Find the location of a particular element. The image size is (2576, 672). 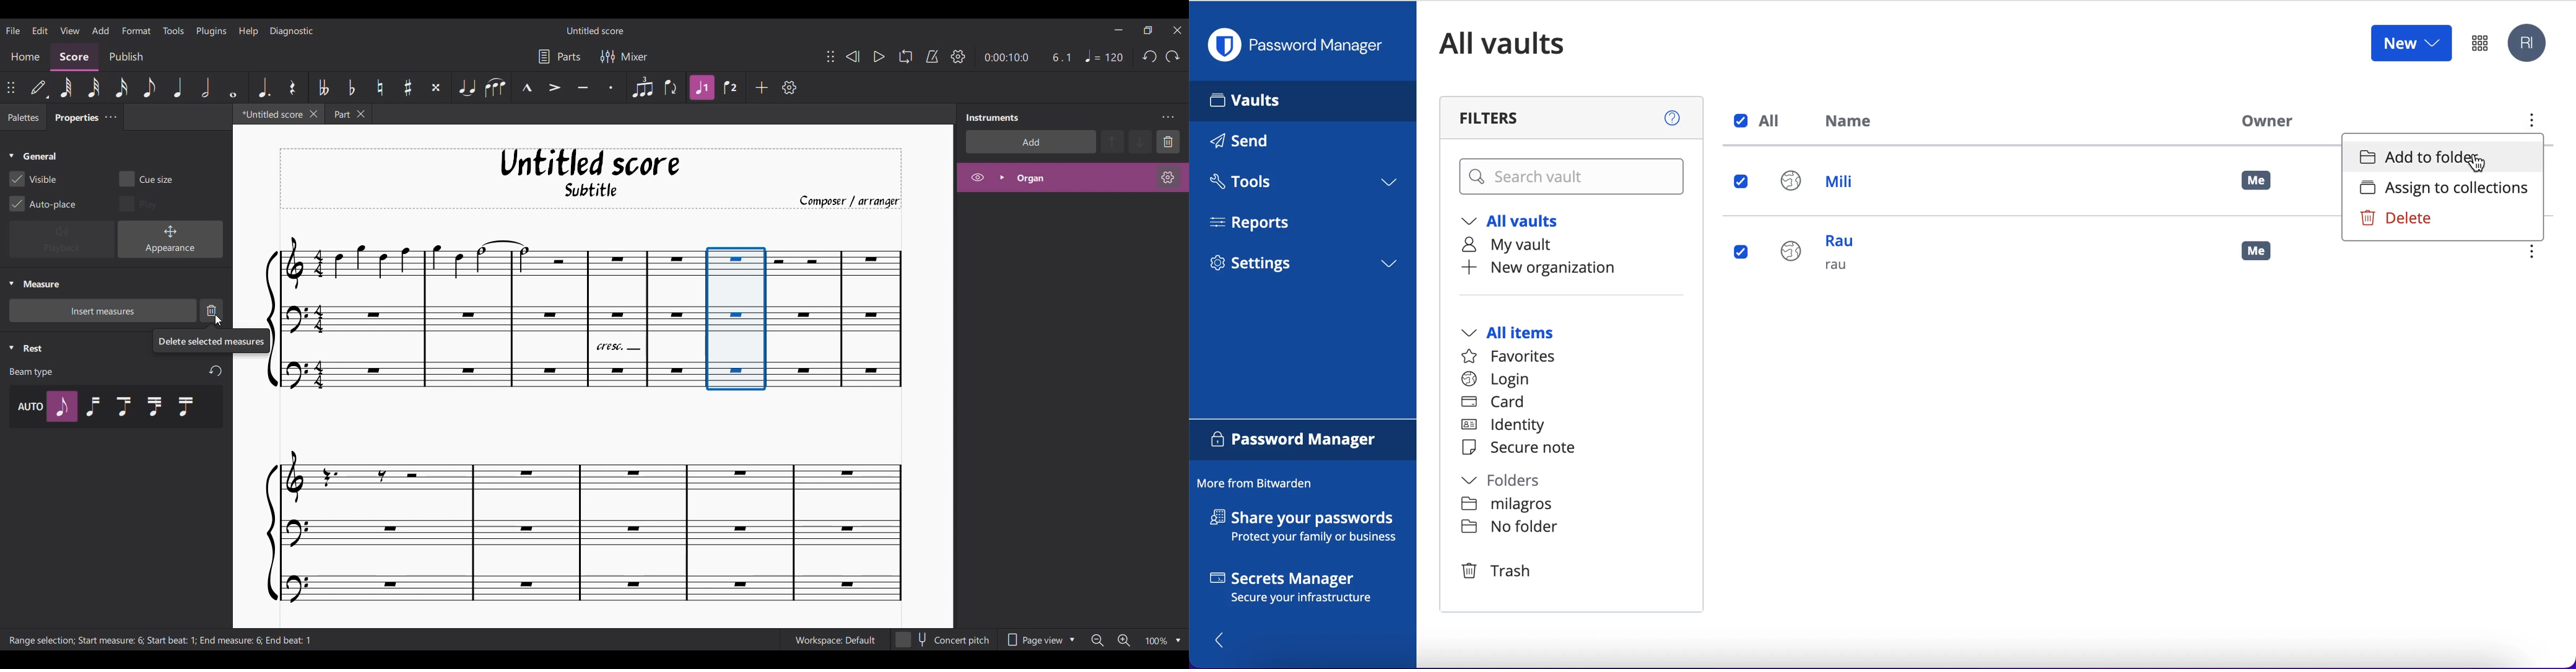

Beam type options is located at coordinates (117, 407).